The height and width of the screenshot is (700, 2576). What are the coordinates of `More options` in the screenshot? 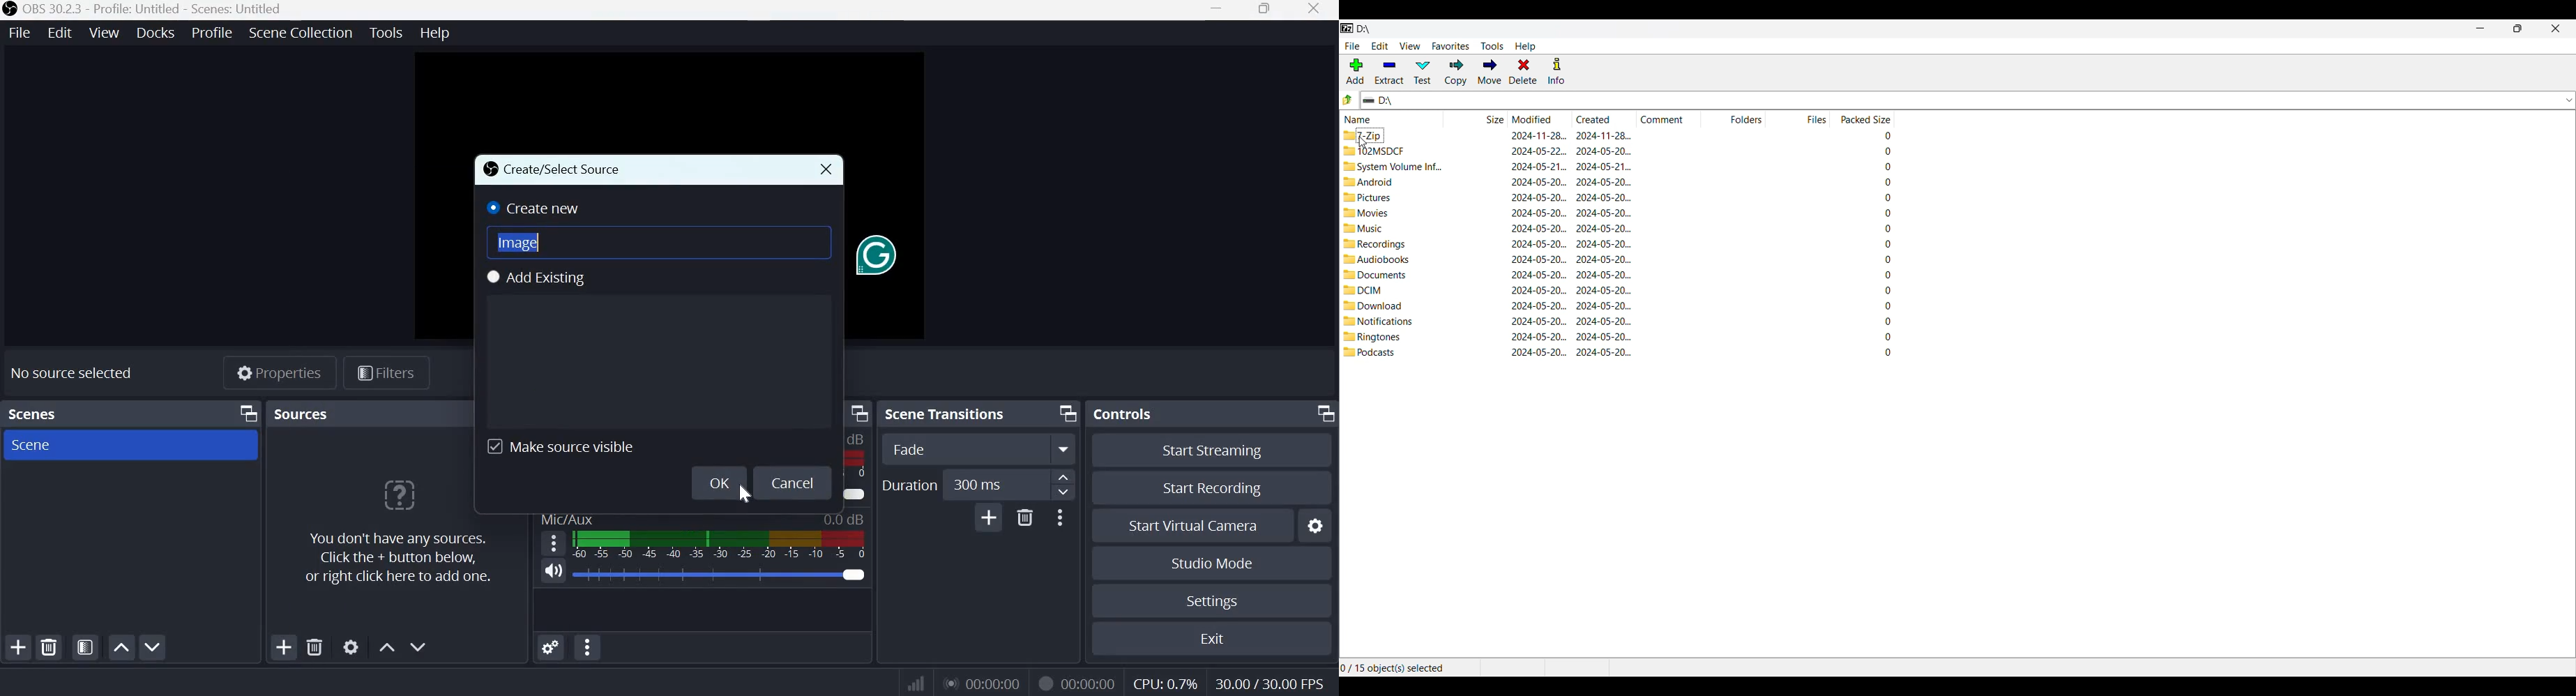 It's located at (1064, 450).